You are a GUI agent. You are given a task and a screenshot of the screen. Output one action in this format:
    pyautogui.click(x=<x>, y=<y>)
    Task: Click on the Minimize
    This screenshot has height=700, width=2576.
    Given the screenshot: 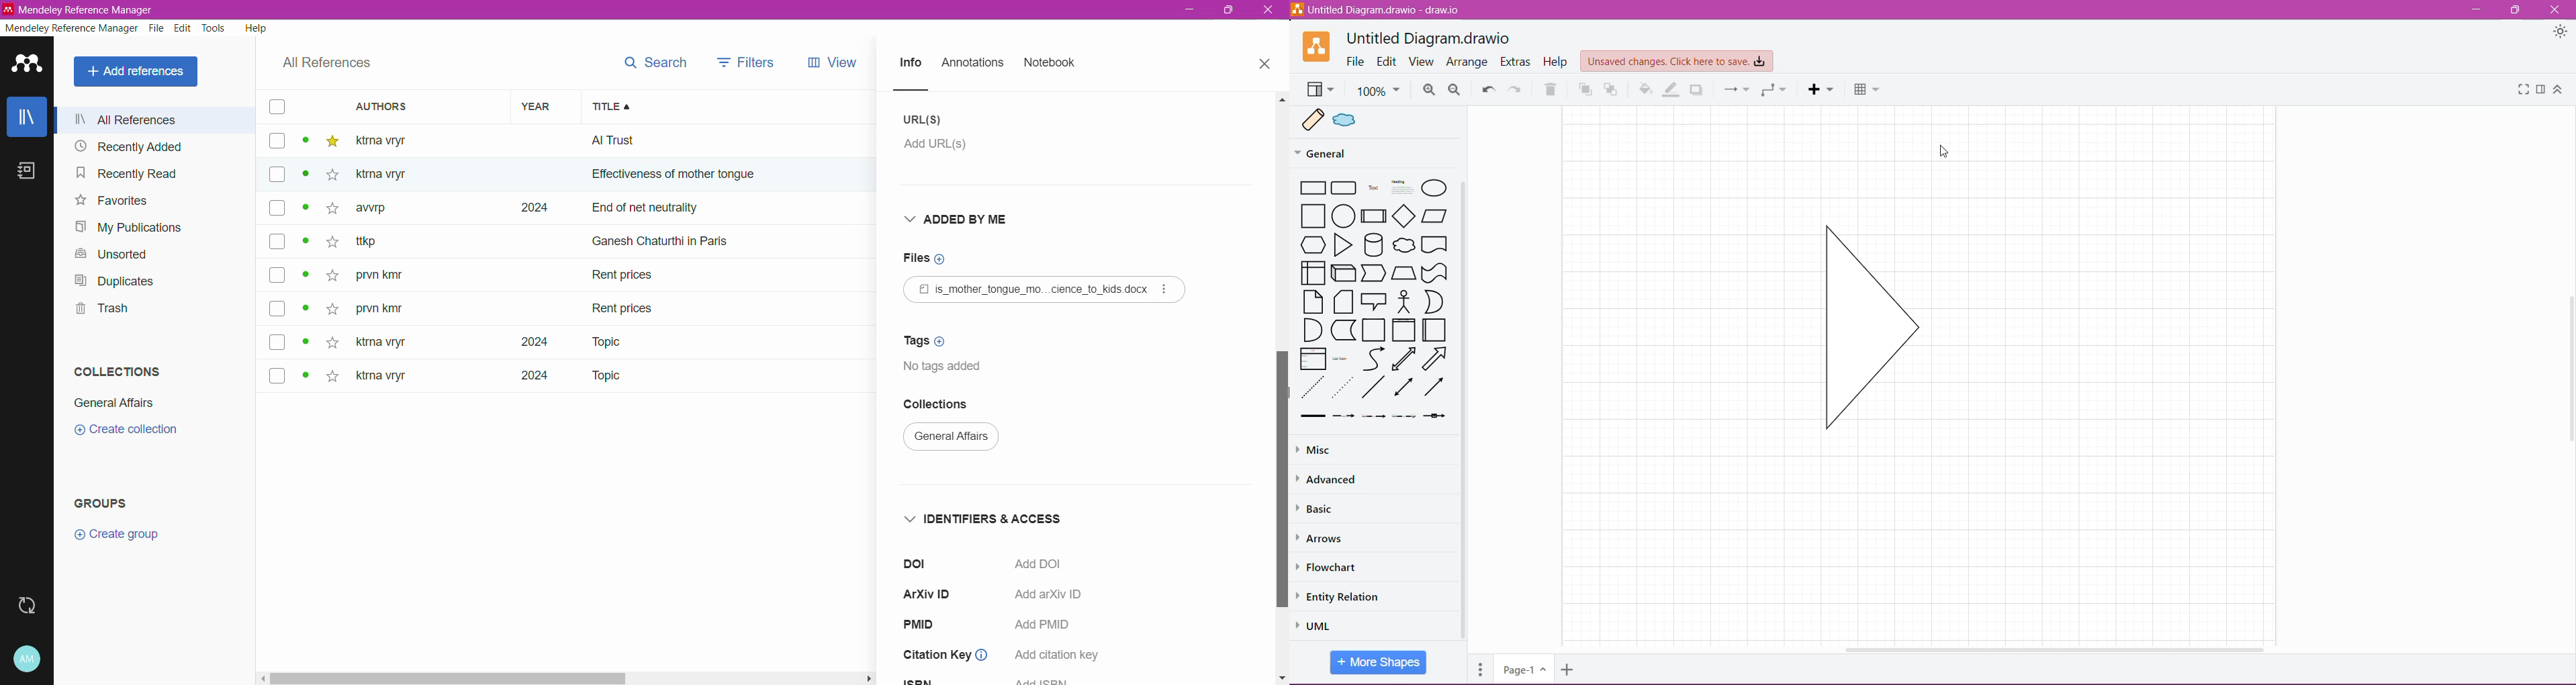 What is the action you would take?
    pyautogui.click(x=2476, y=10)
    